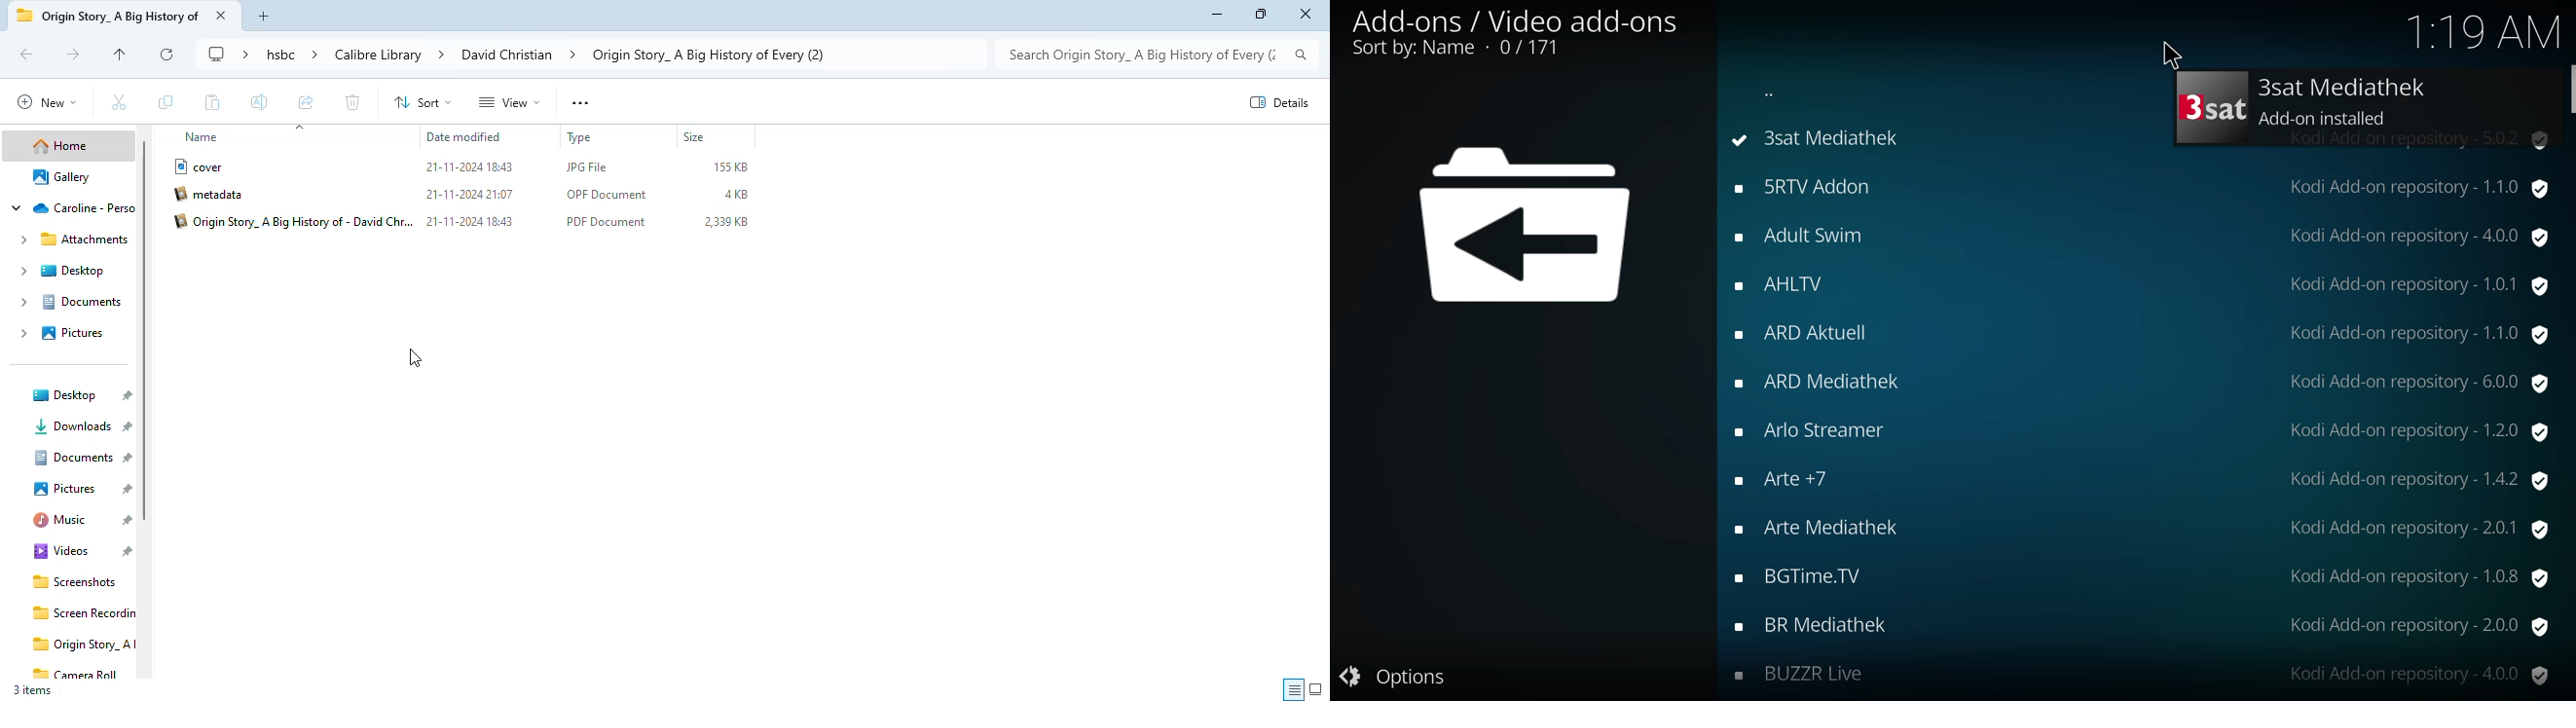  Describe the element at coordinates (2412, 384) in the screenshot. I see `version` at that location.